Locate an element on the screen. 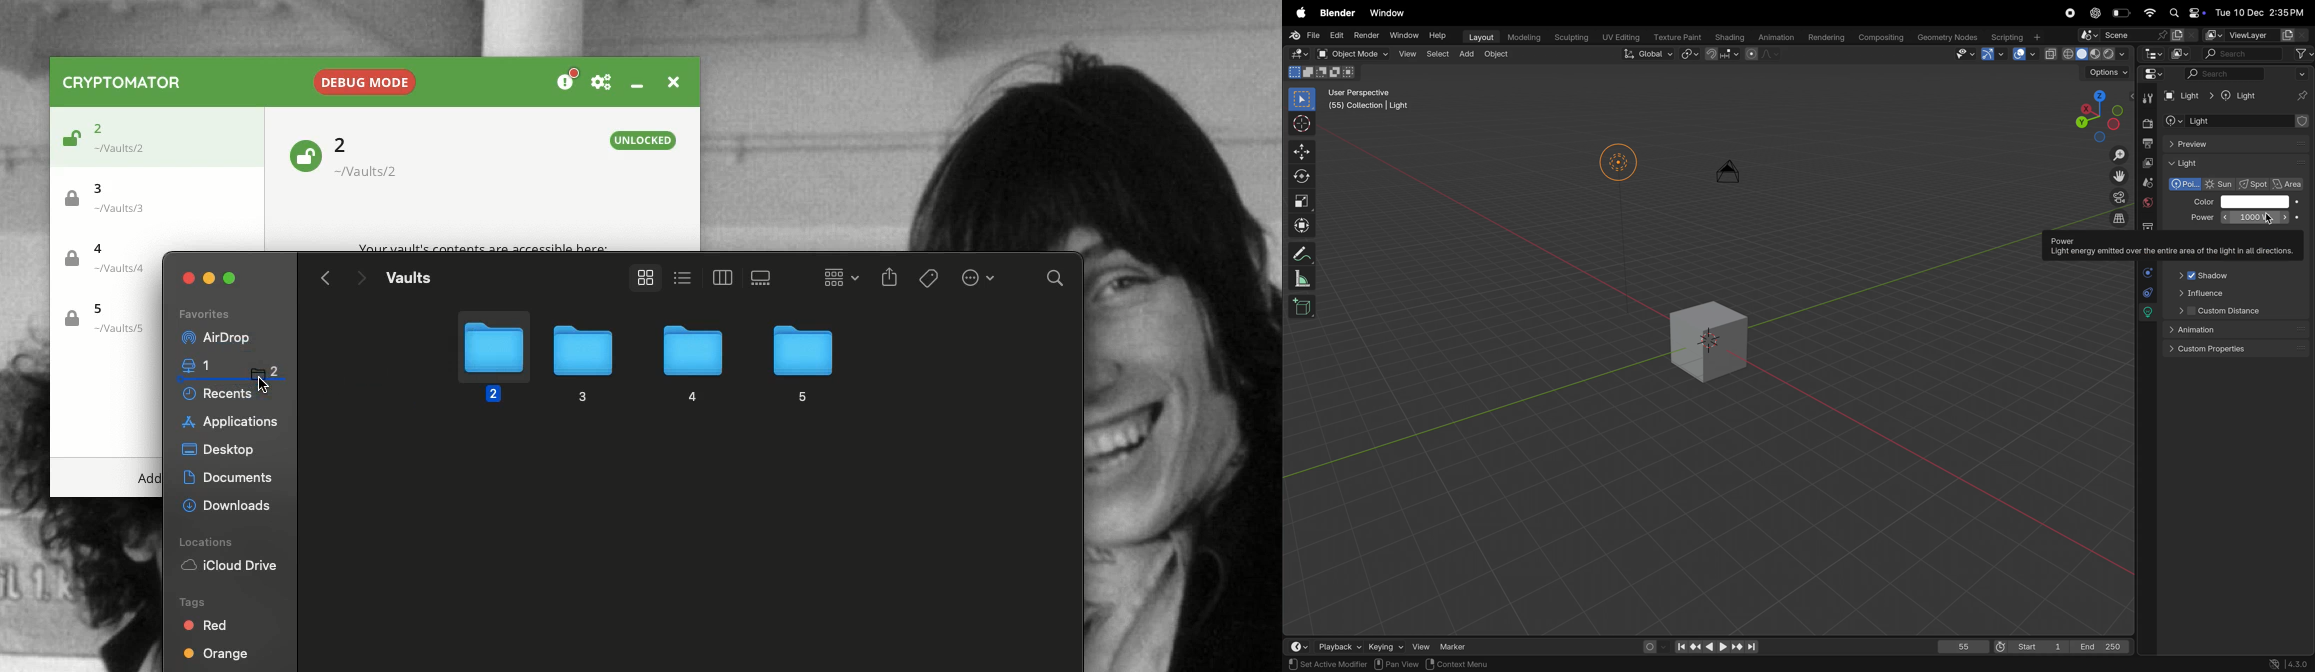  custom properties is located at coordinates (2236, 348).